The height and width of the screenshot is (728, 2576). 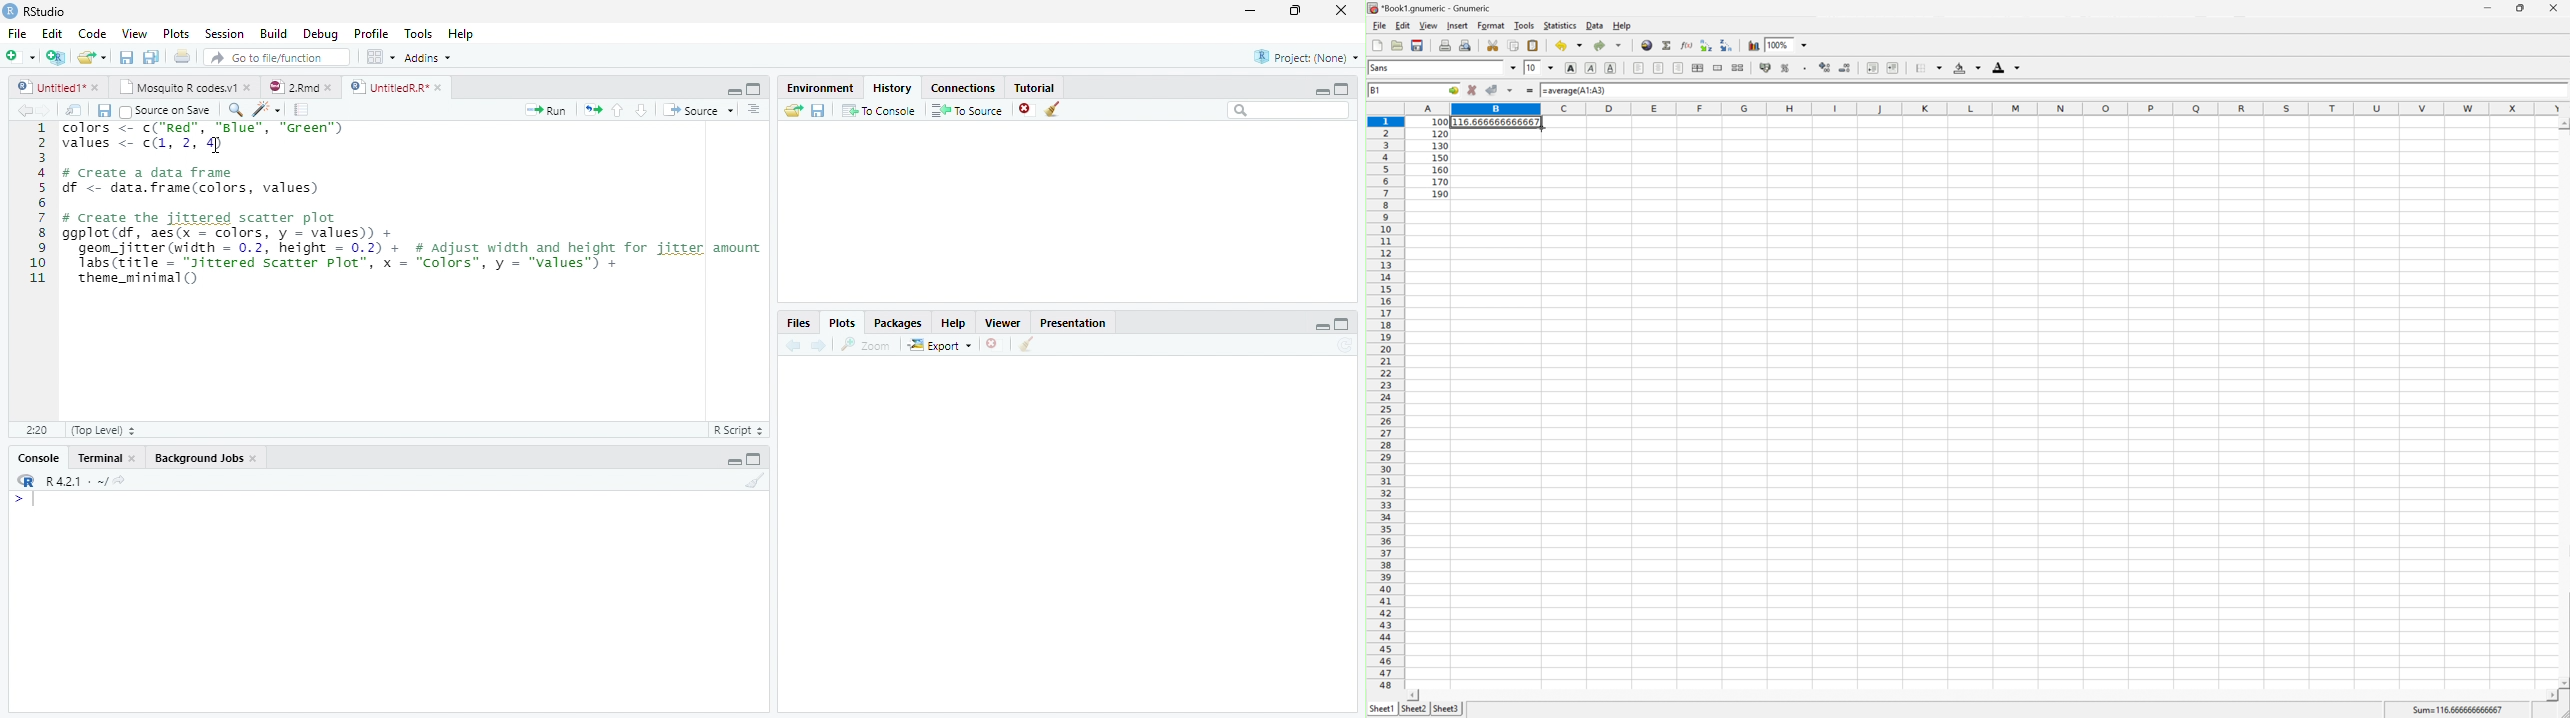 I want to click on Show in new window, so click(x=73, y=111).